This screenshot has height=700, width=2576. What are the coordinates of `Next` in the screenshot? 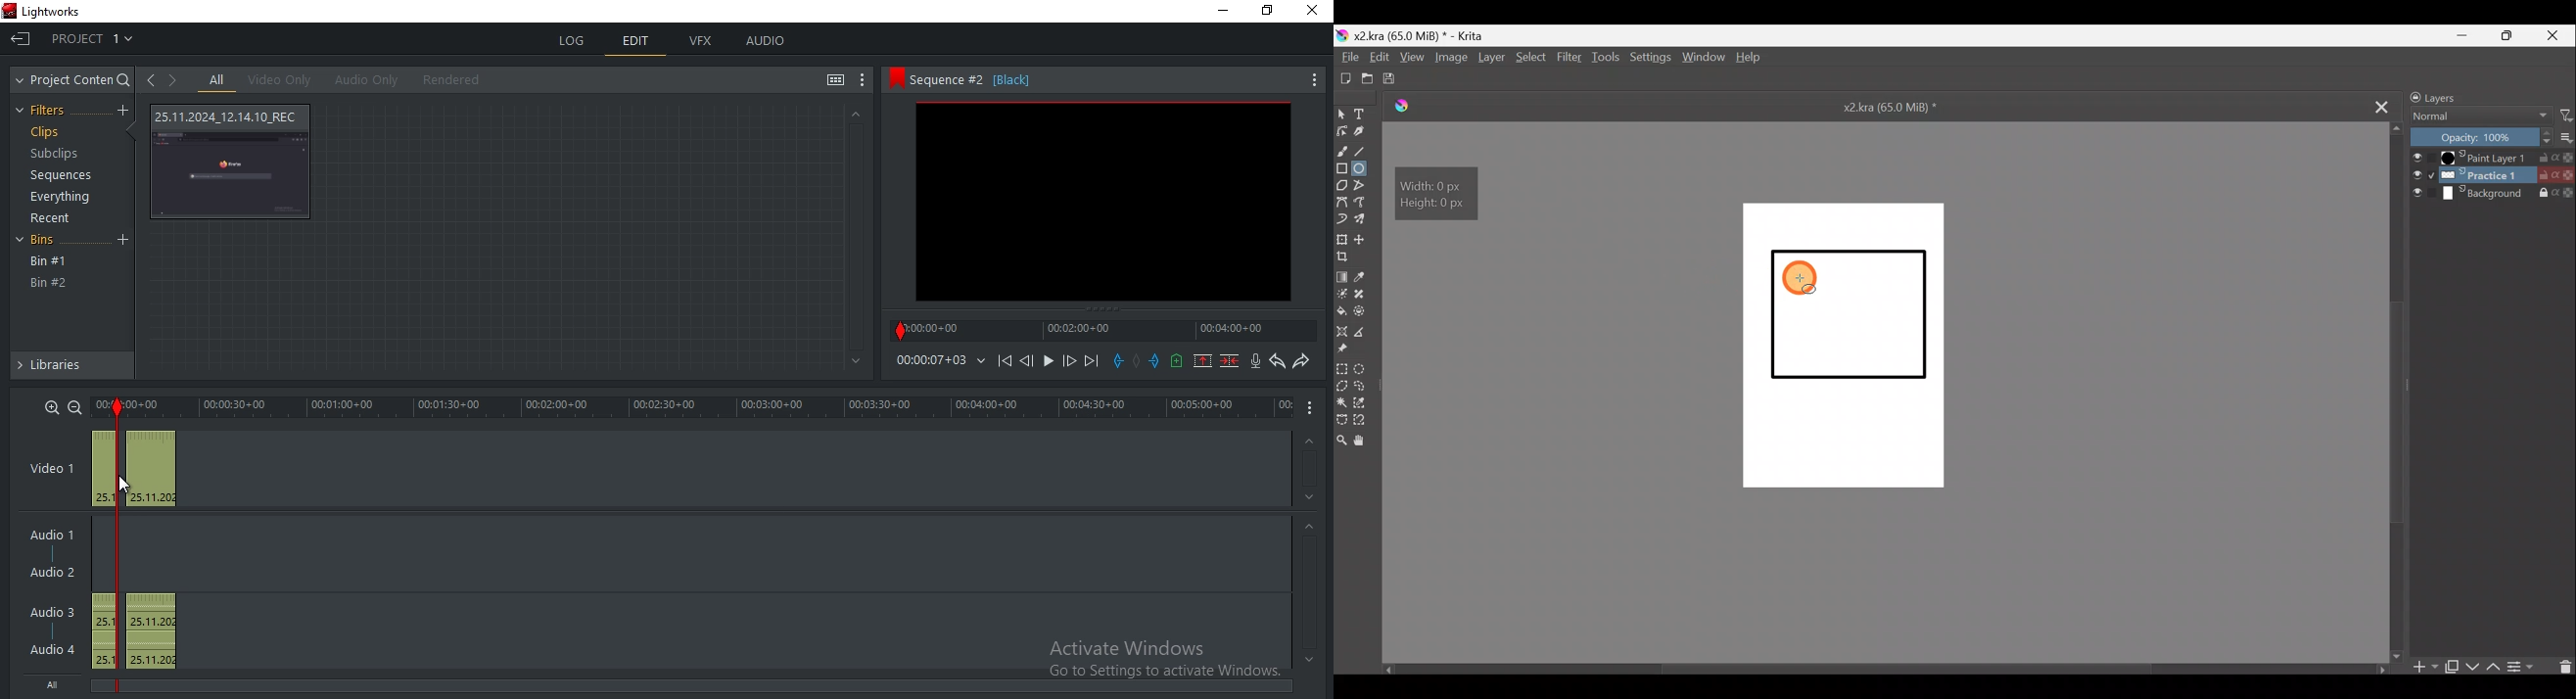 It's located at (1094, 360).